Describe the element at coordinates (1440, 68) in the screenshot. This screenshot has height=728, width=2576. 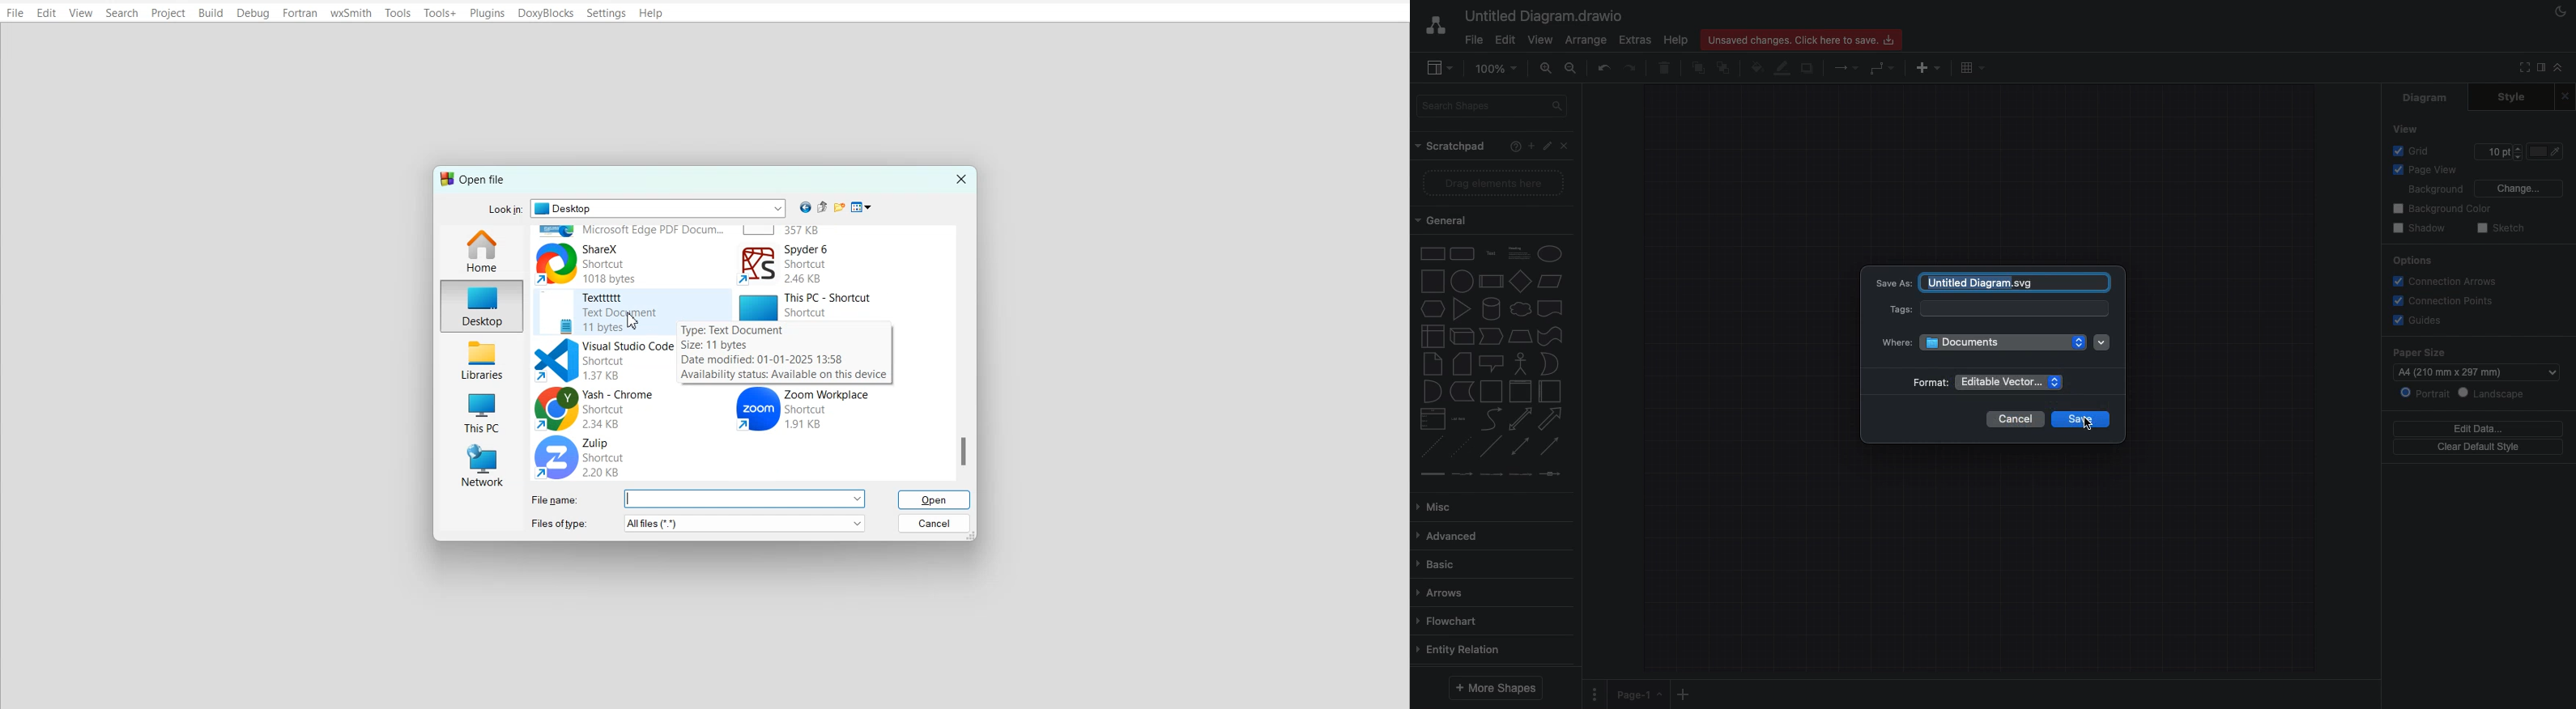
I see `Sidebar` at that location.